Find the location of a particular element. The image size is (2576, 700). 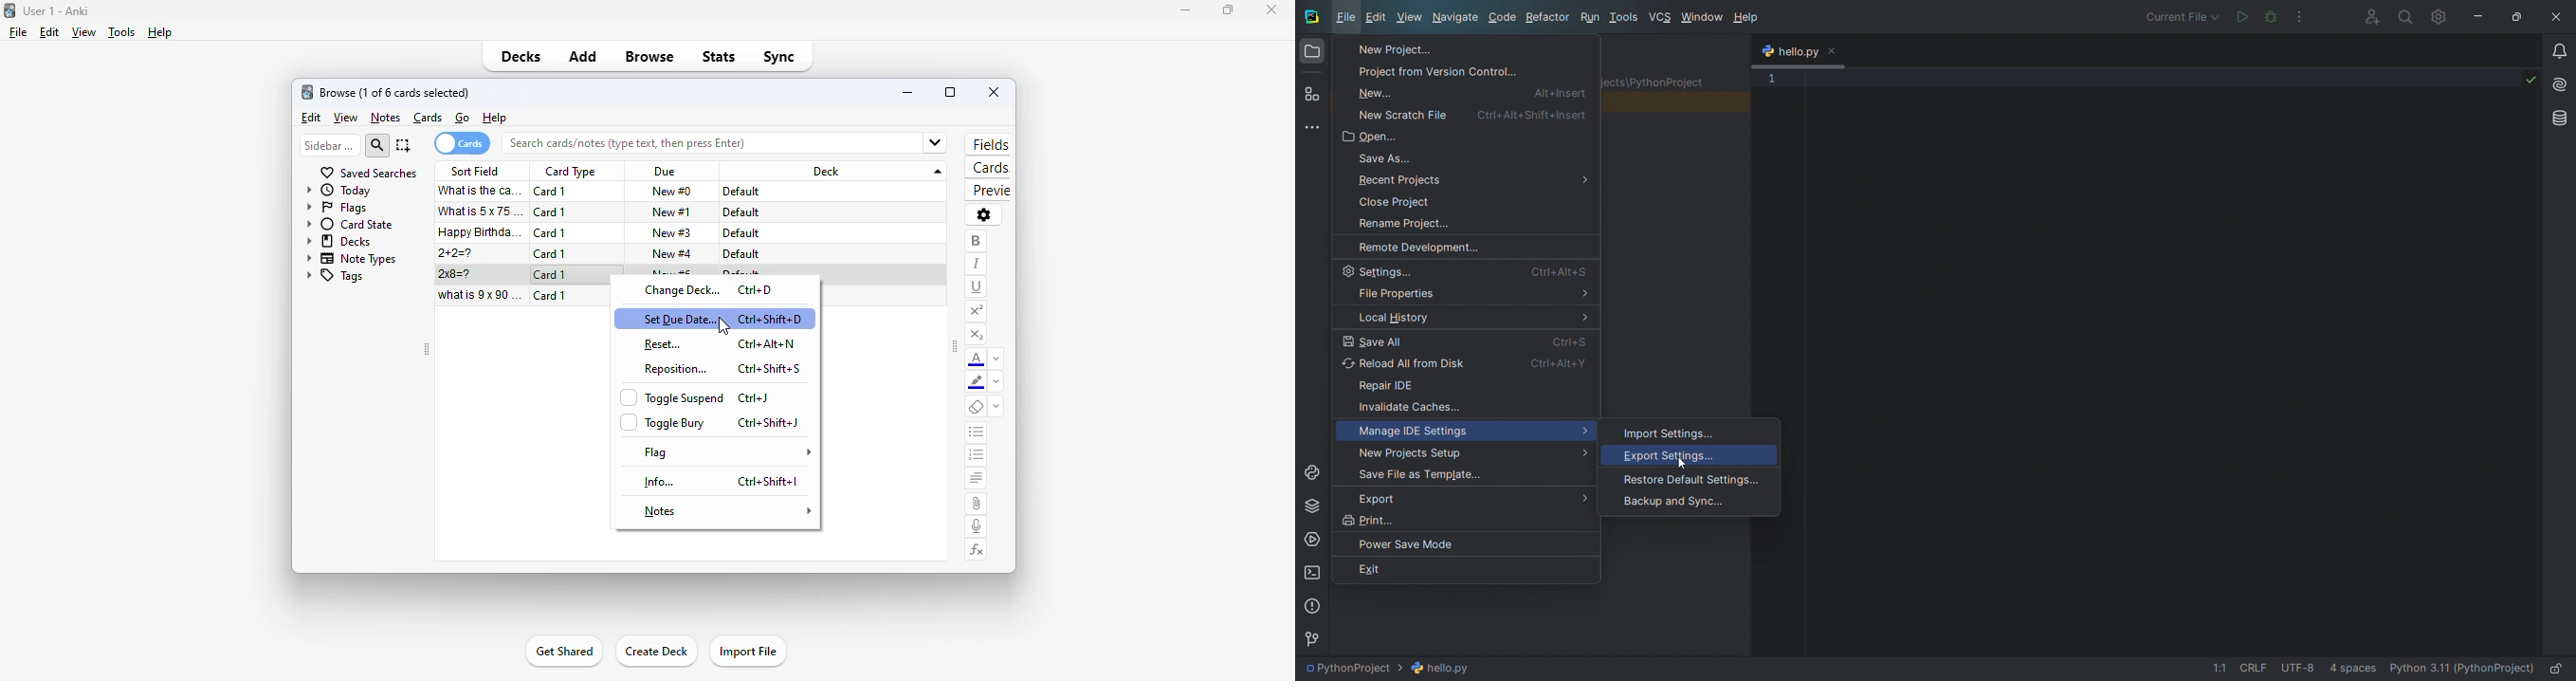

change color is located at coordinates (996, 359).